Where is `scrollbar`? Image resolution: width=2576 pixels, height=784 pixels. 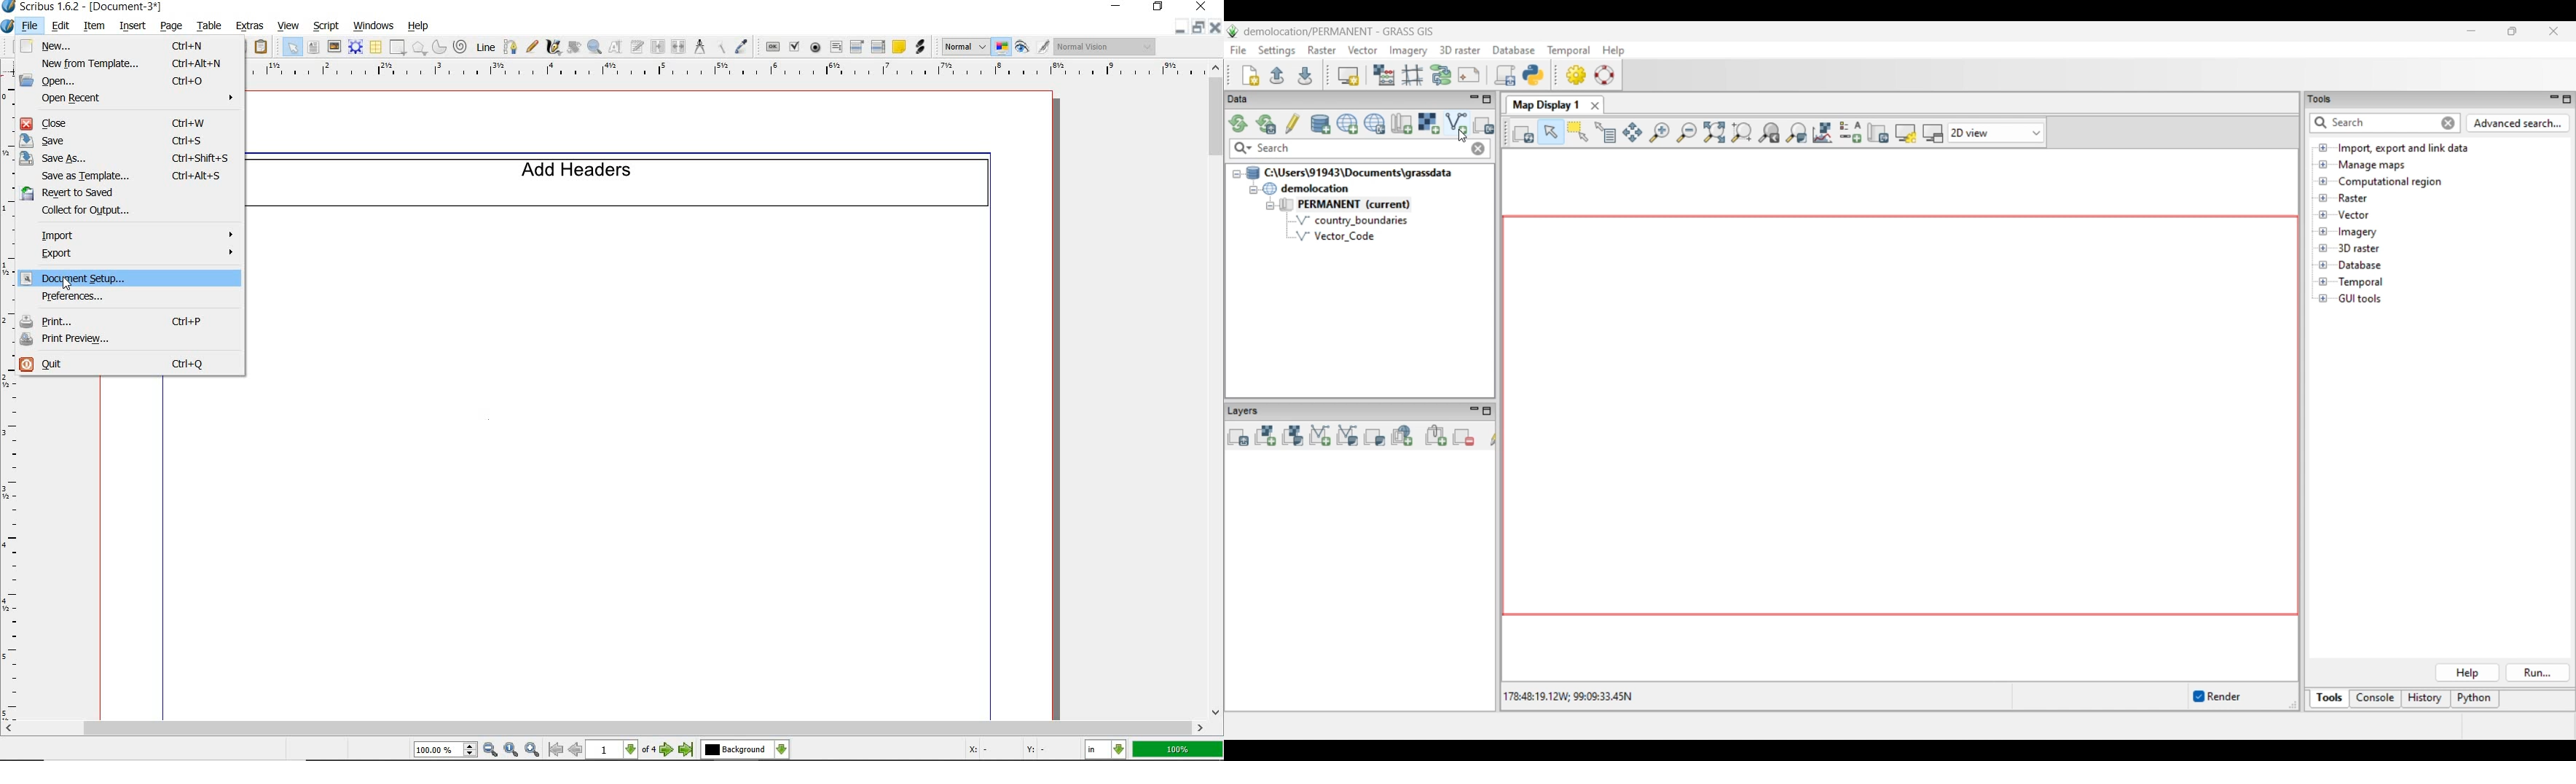
scrollbar is located at coordinates (1217, 389).